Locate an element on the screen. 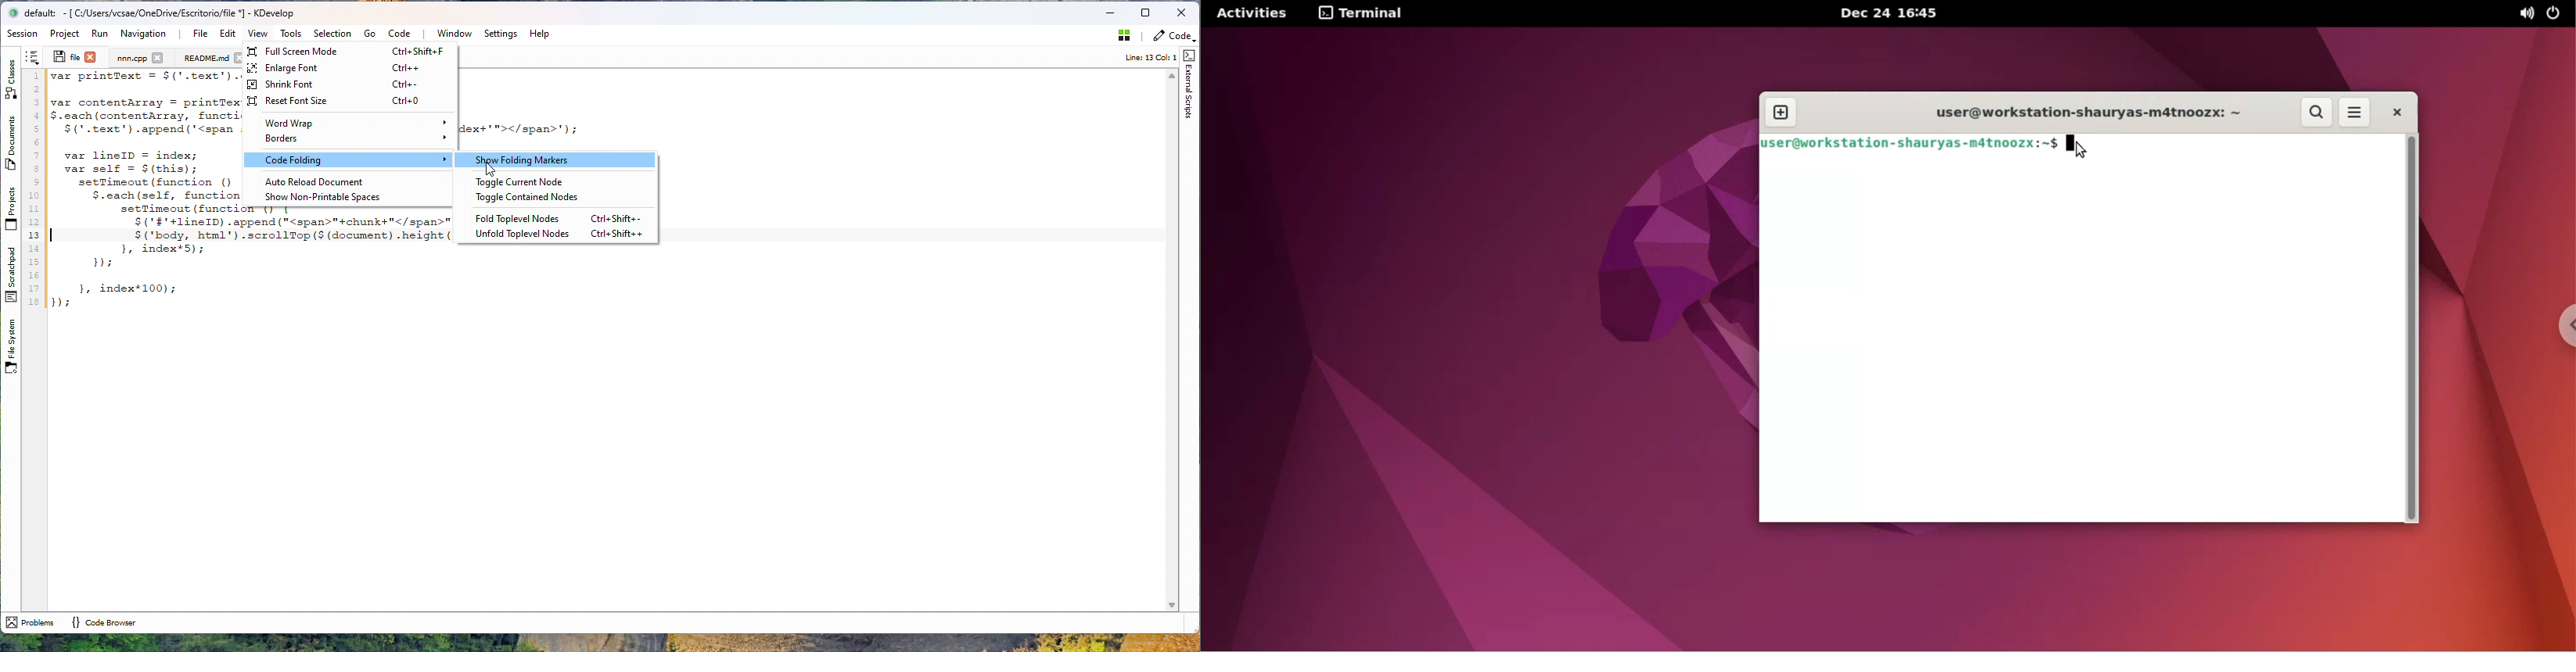  Class is located at coordinates (12, 77).